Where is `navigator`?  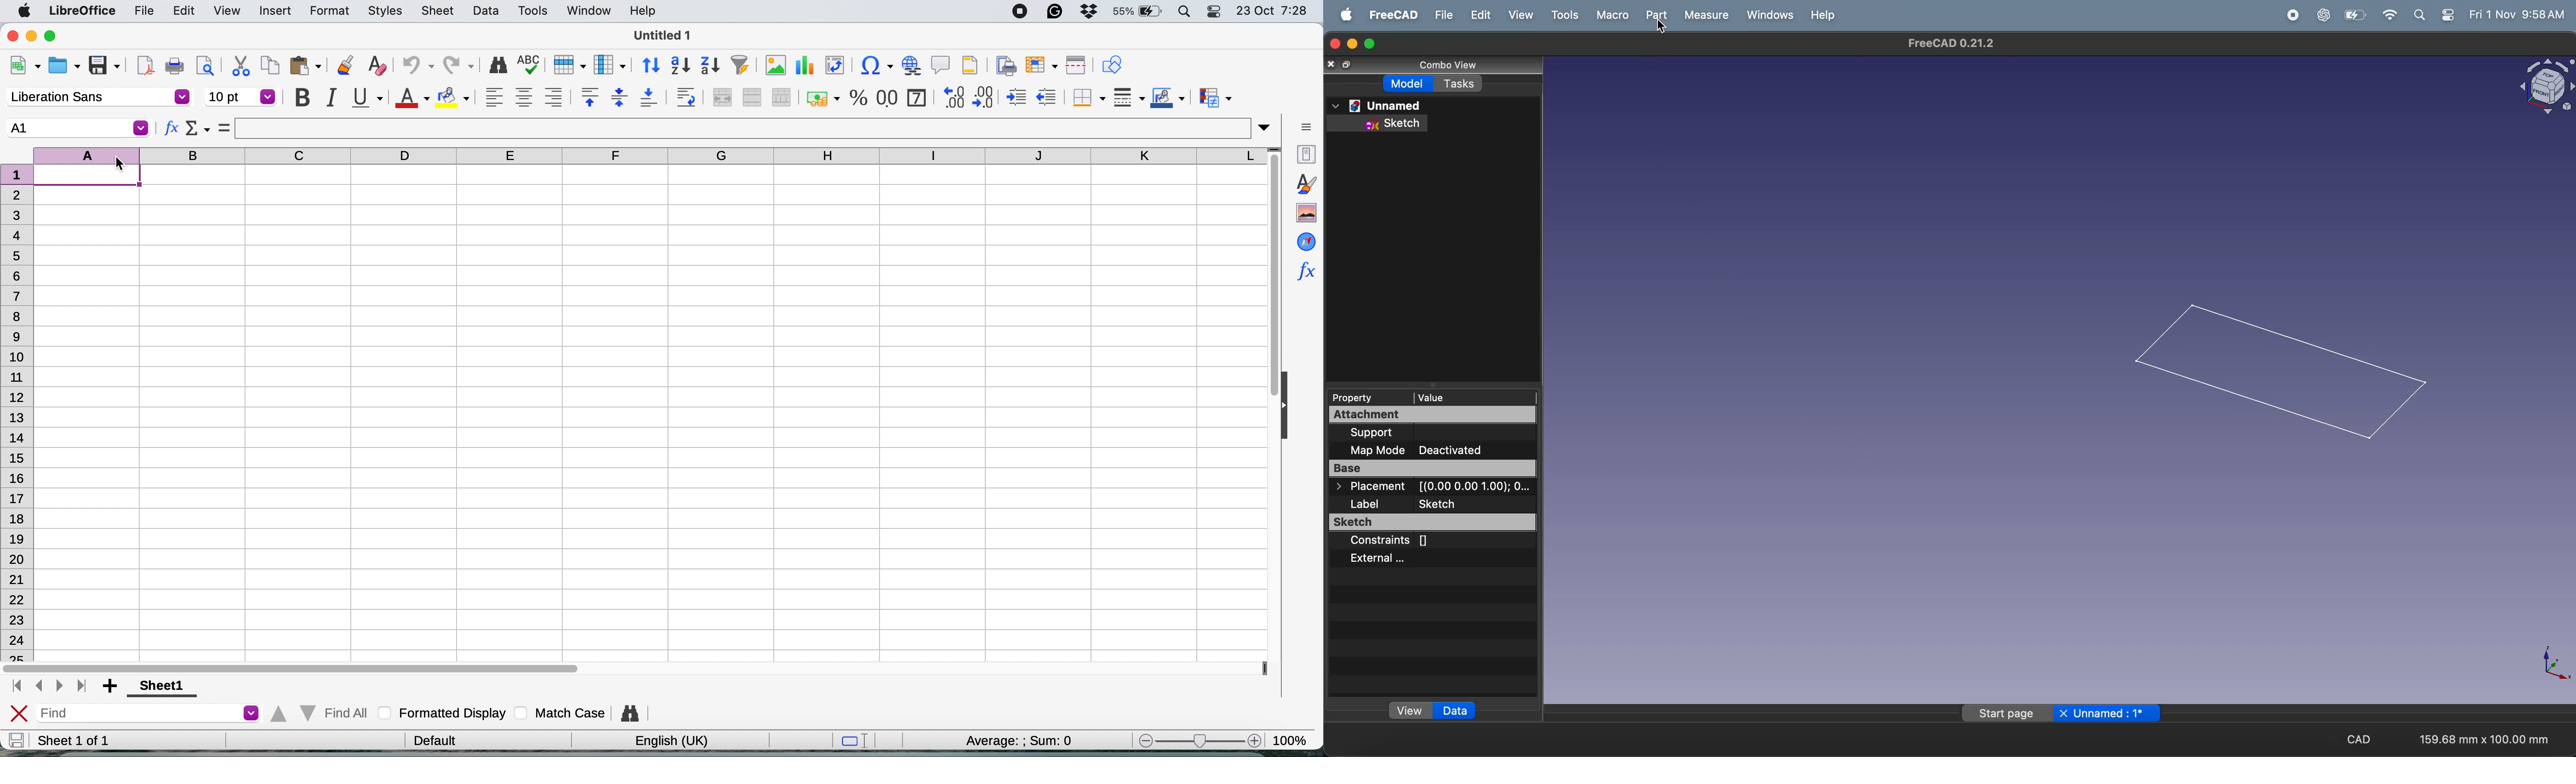 navigator is located at coordinates (1303, 240).